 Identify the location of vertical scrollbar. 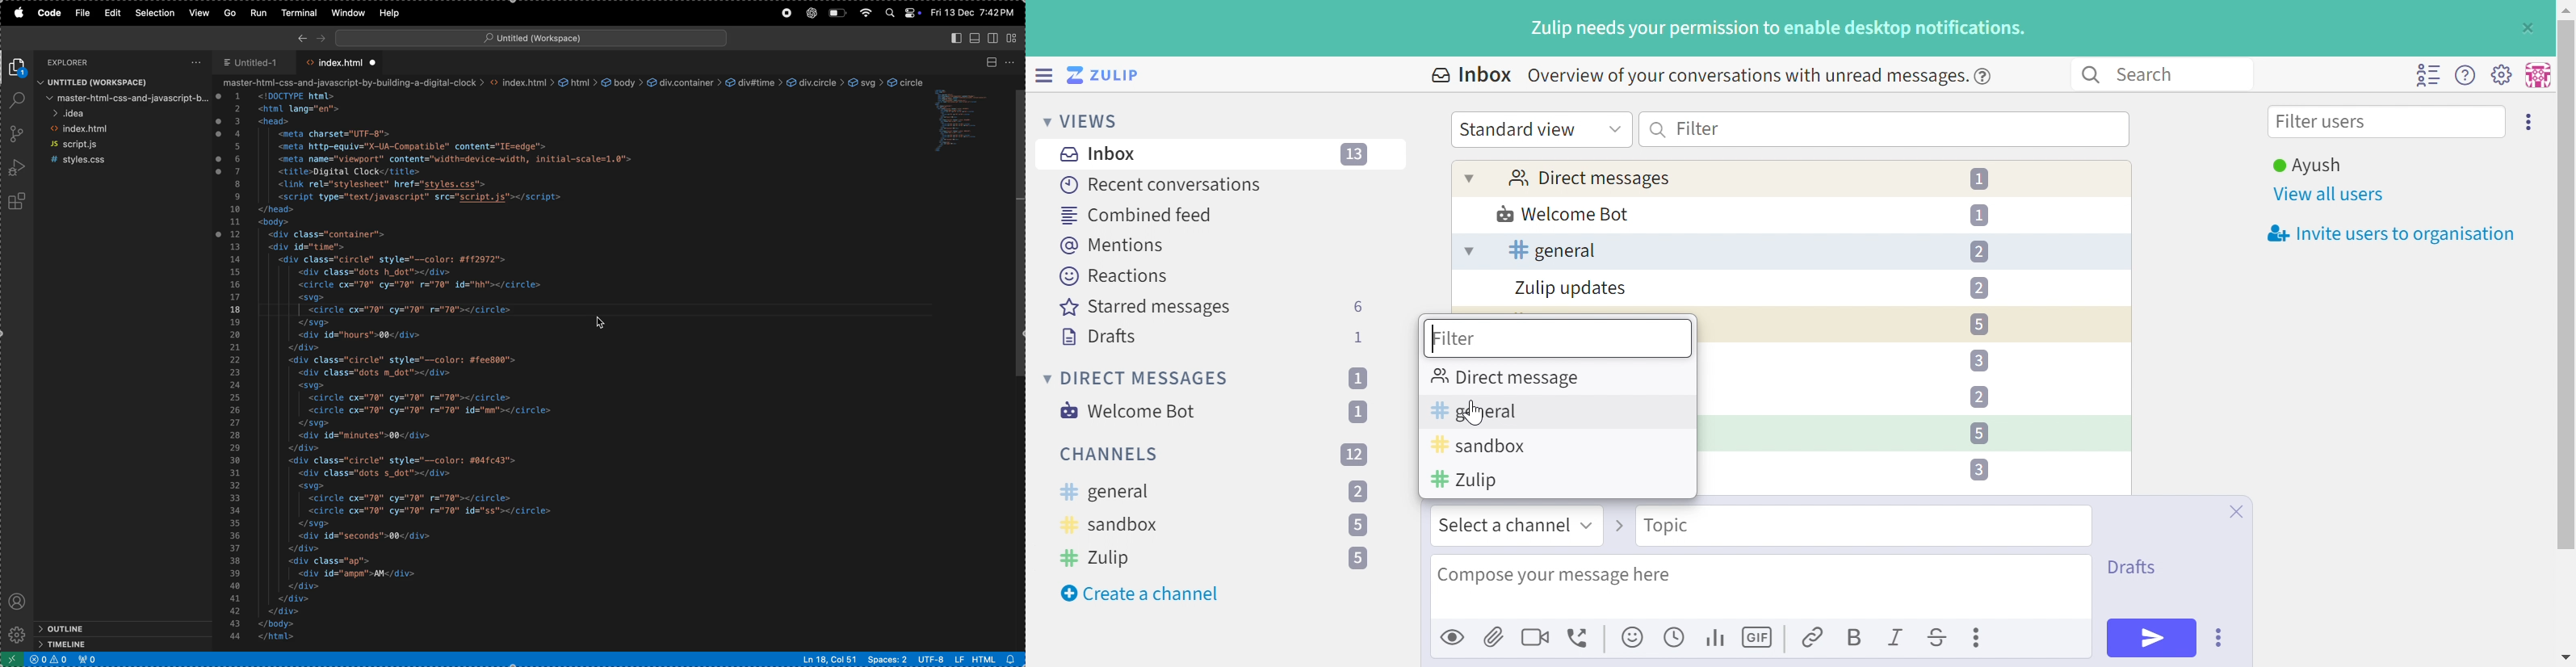
(2566, 284).